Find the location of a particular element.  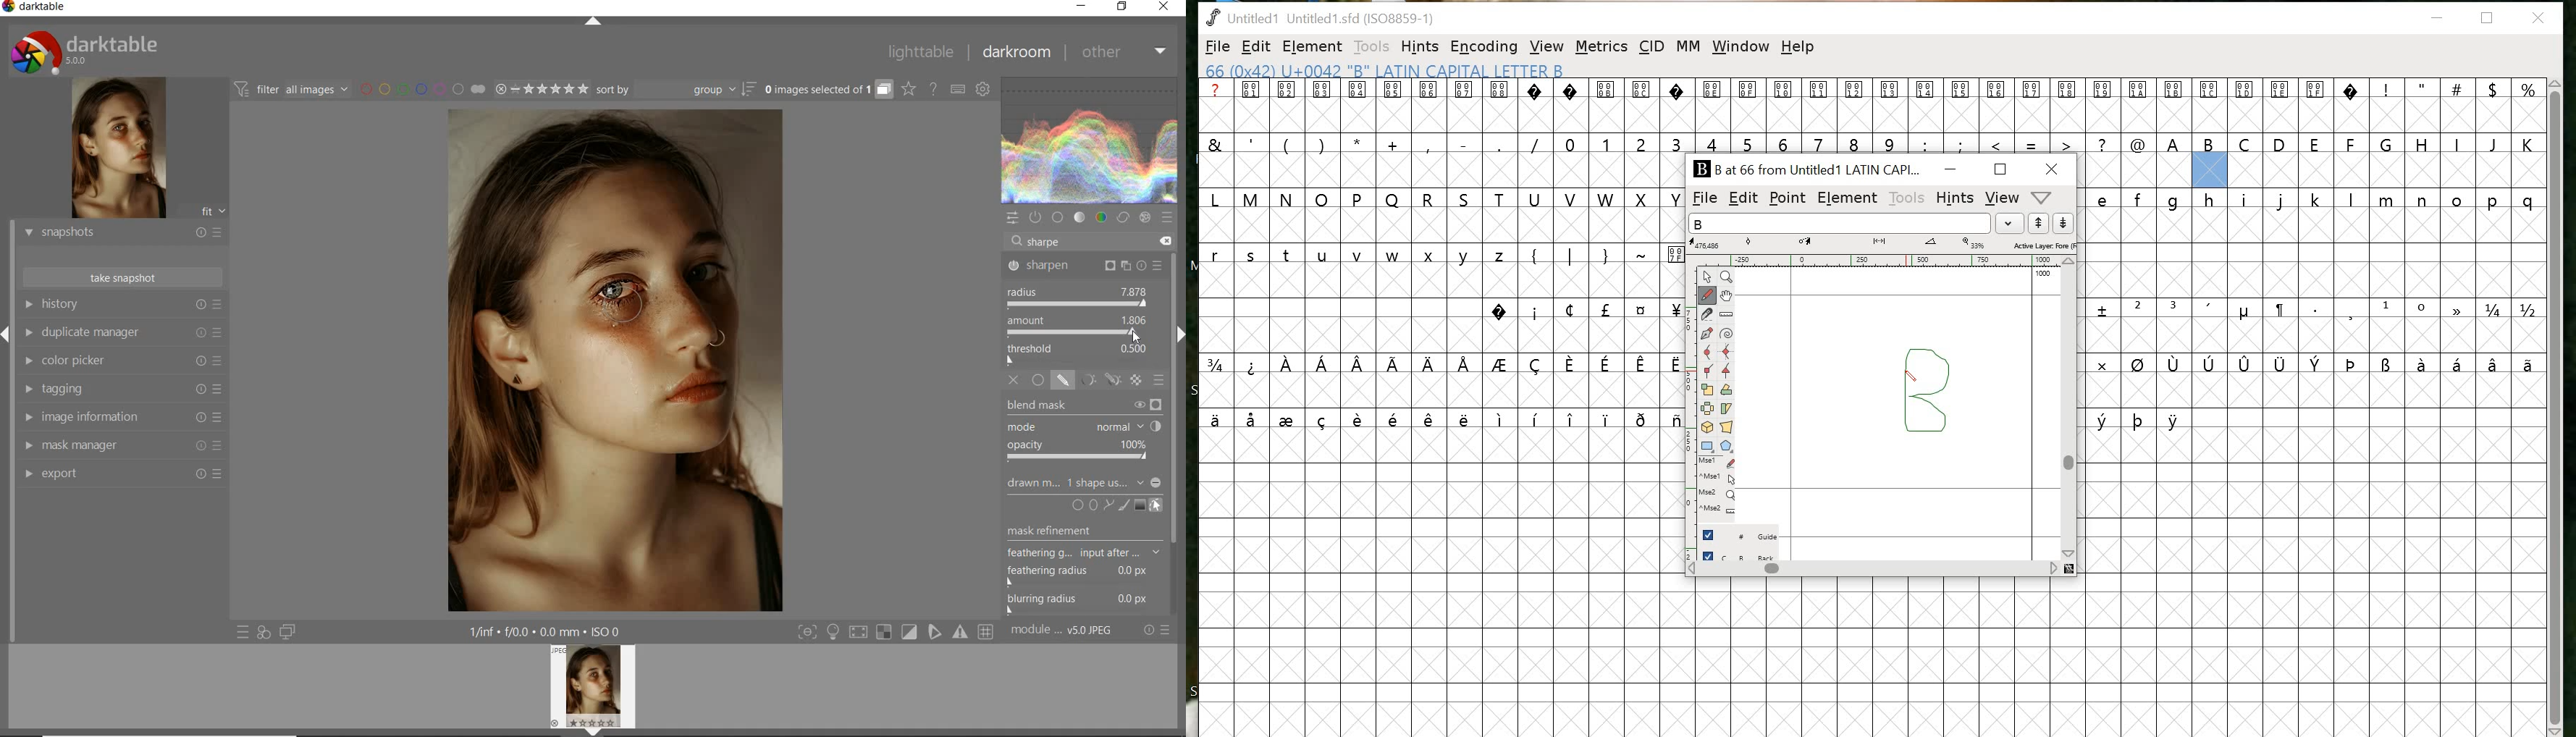

other is located at coordinates (1122, 51).